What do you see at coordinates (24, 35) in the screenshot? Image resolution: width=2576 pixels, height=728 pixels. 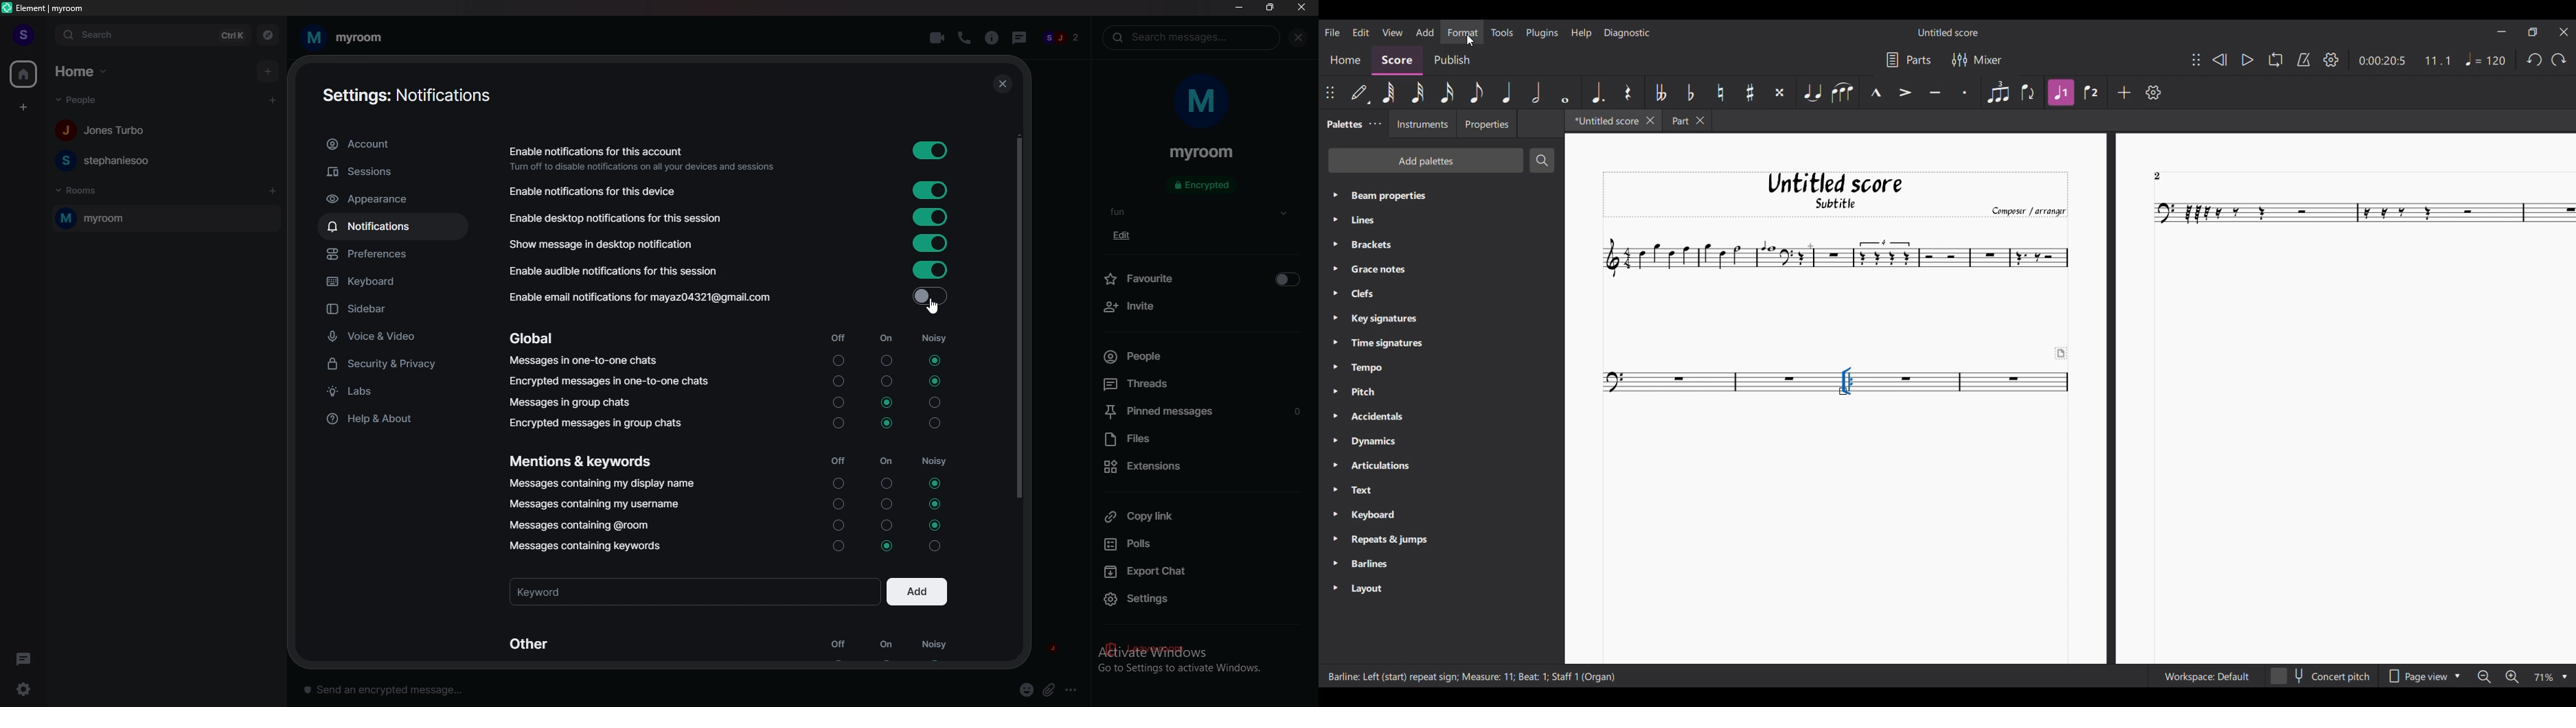 I see `profile` at bounding box center [24, 35].